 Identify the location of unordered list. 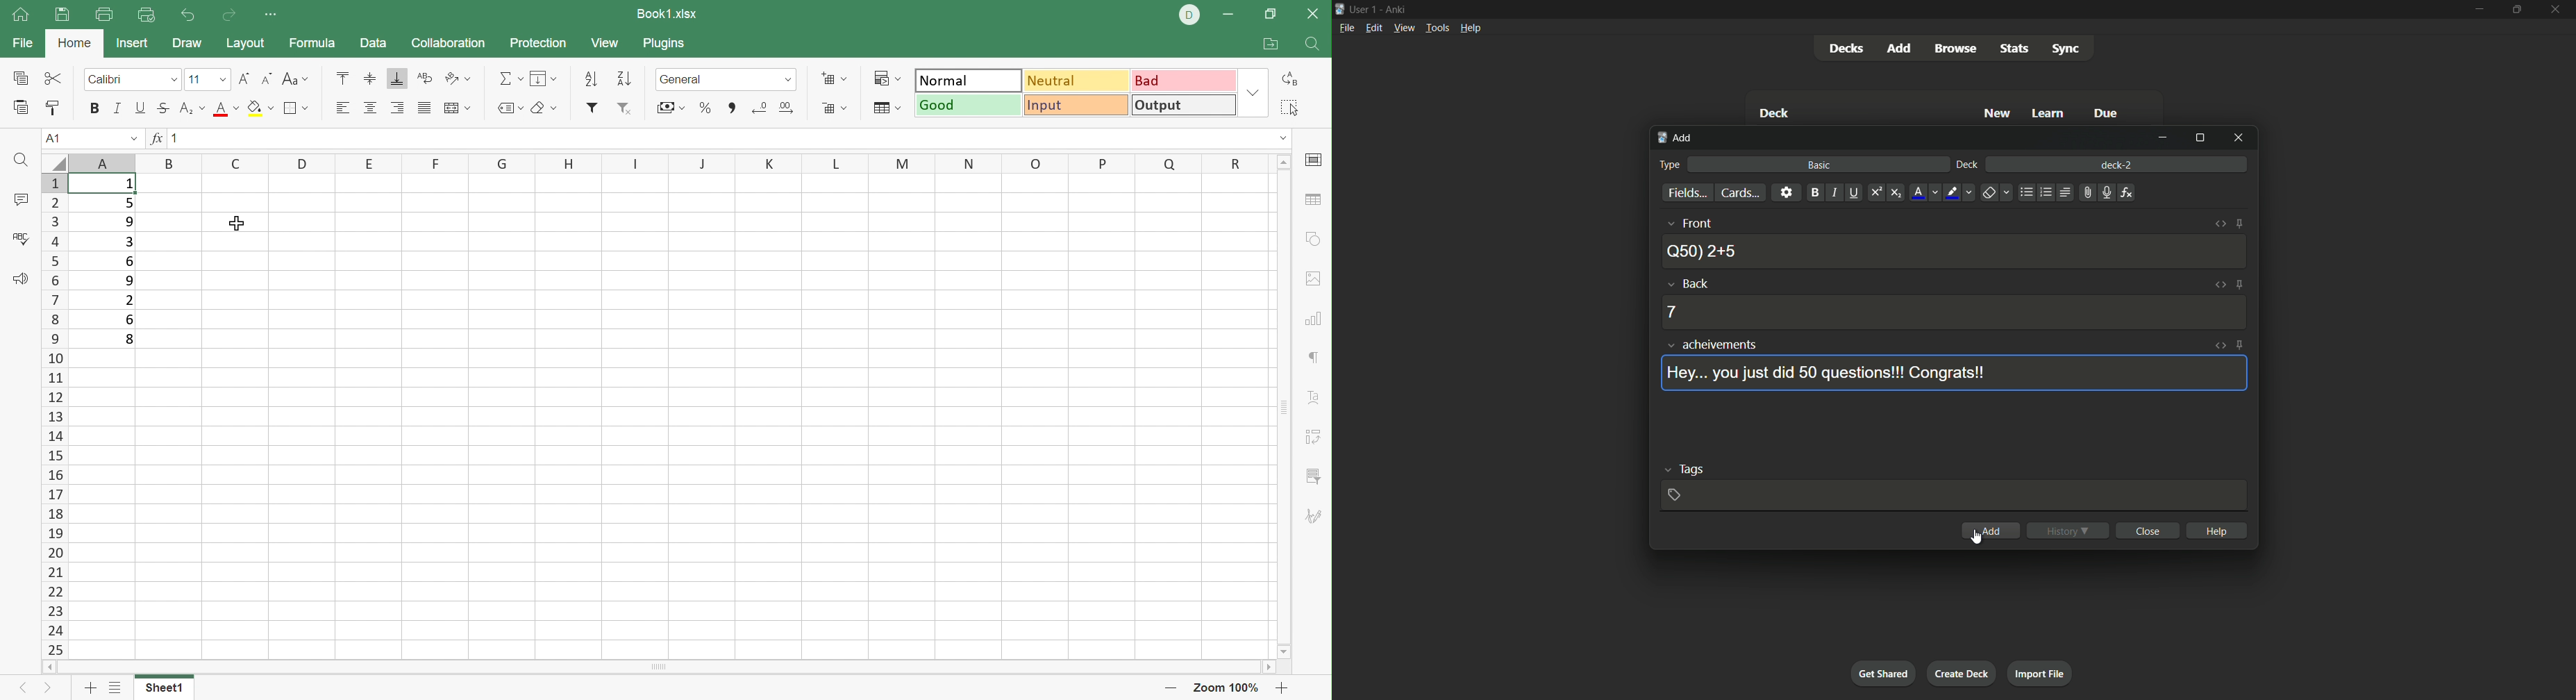
(2026, 193).